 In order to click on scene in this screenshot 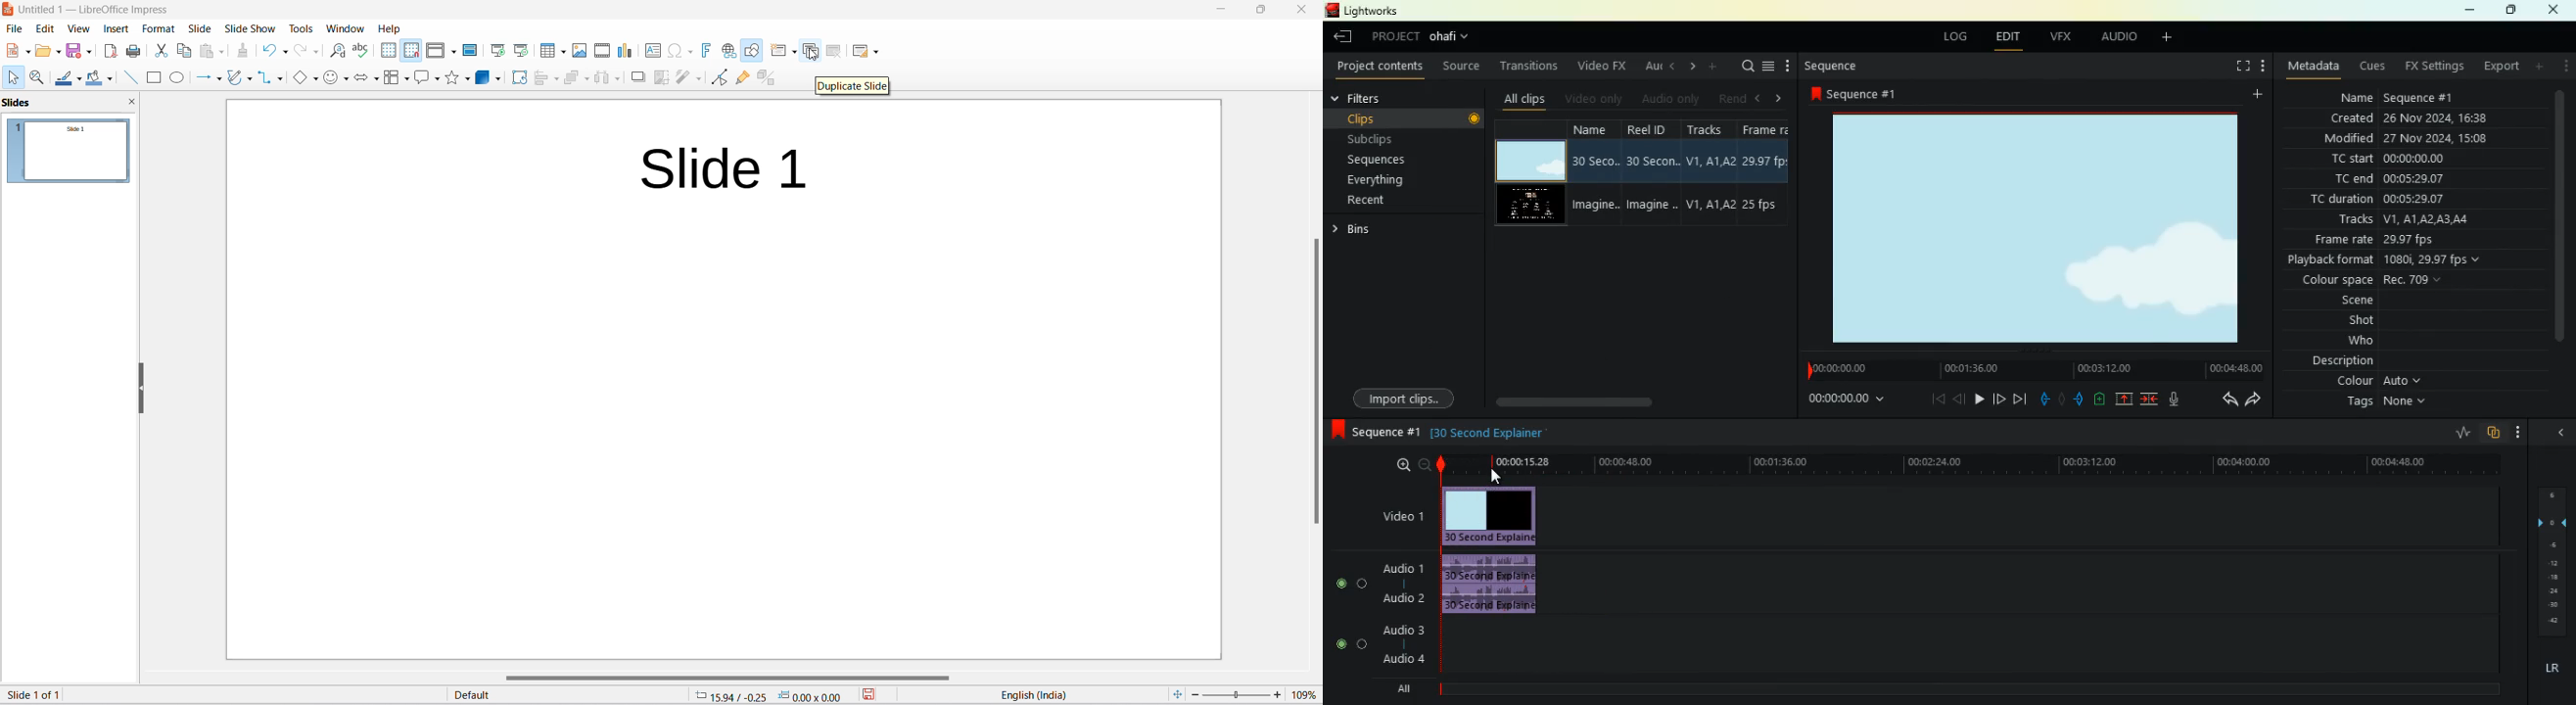, I will do `click(2345, 301)`.